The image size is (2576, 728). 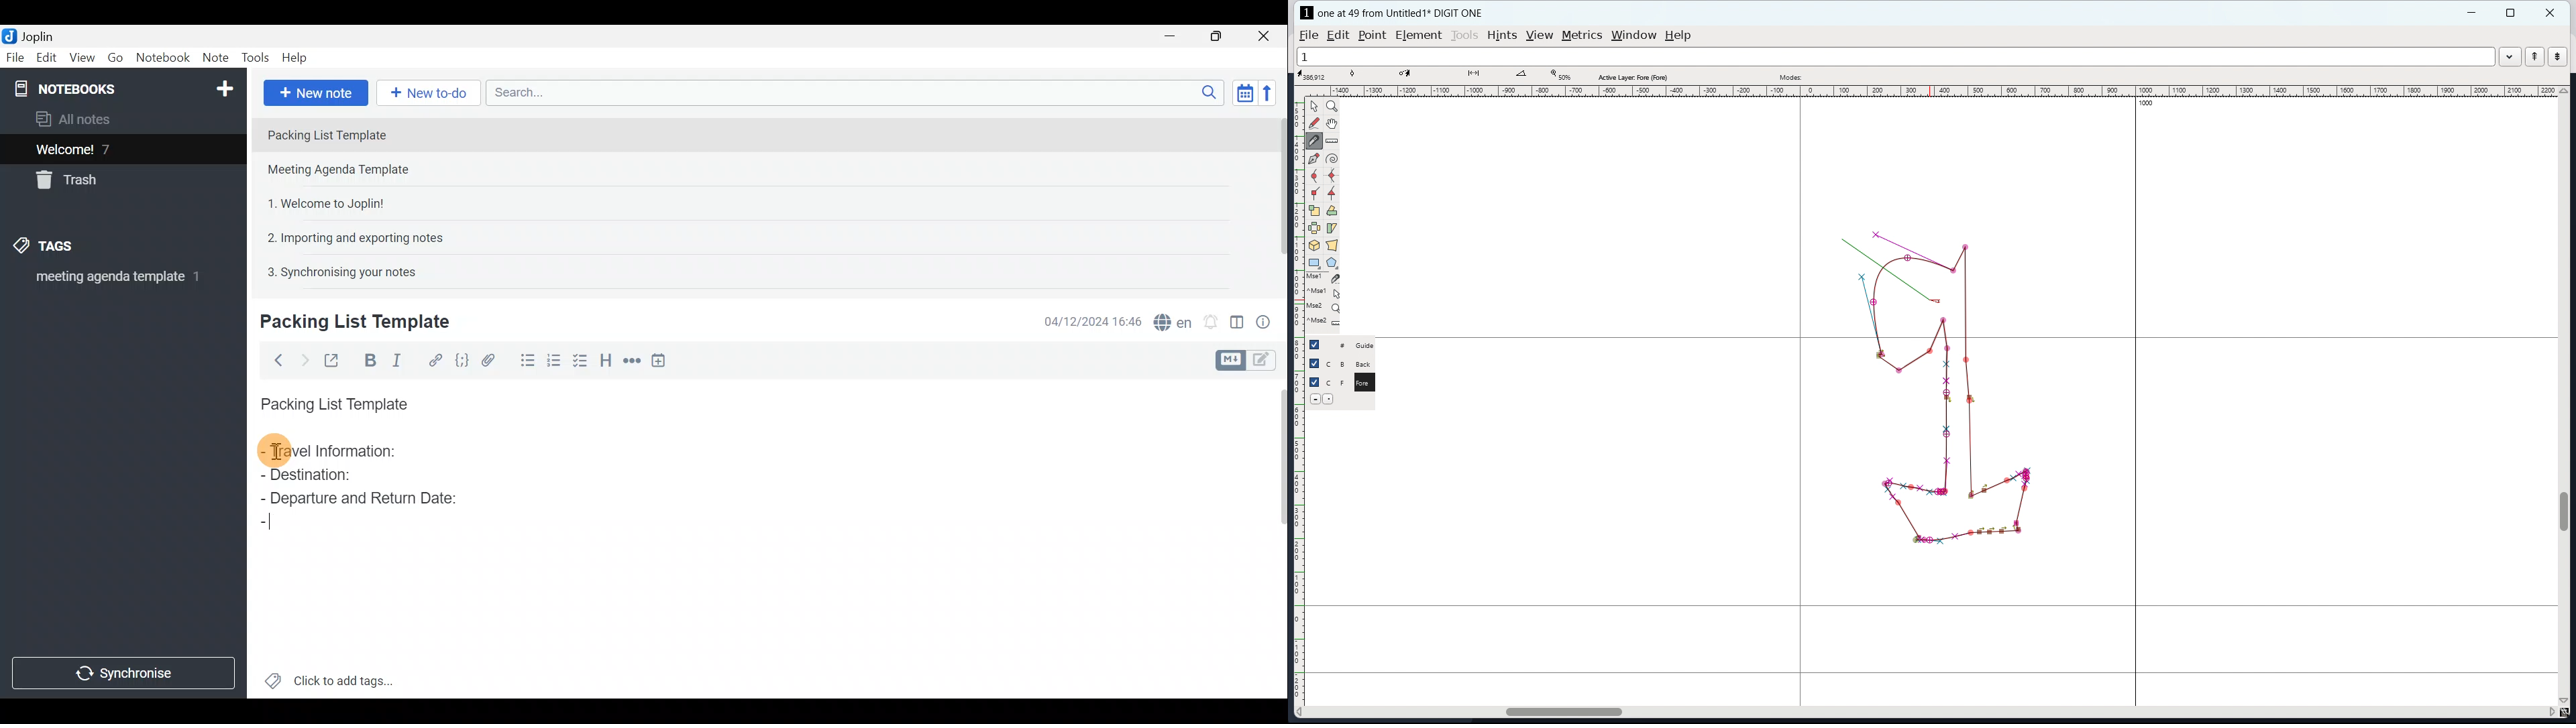 What do you see at coordinates (78, 119) in the screenshot?
I see `All notes` at bounding box center [78, 119].